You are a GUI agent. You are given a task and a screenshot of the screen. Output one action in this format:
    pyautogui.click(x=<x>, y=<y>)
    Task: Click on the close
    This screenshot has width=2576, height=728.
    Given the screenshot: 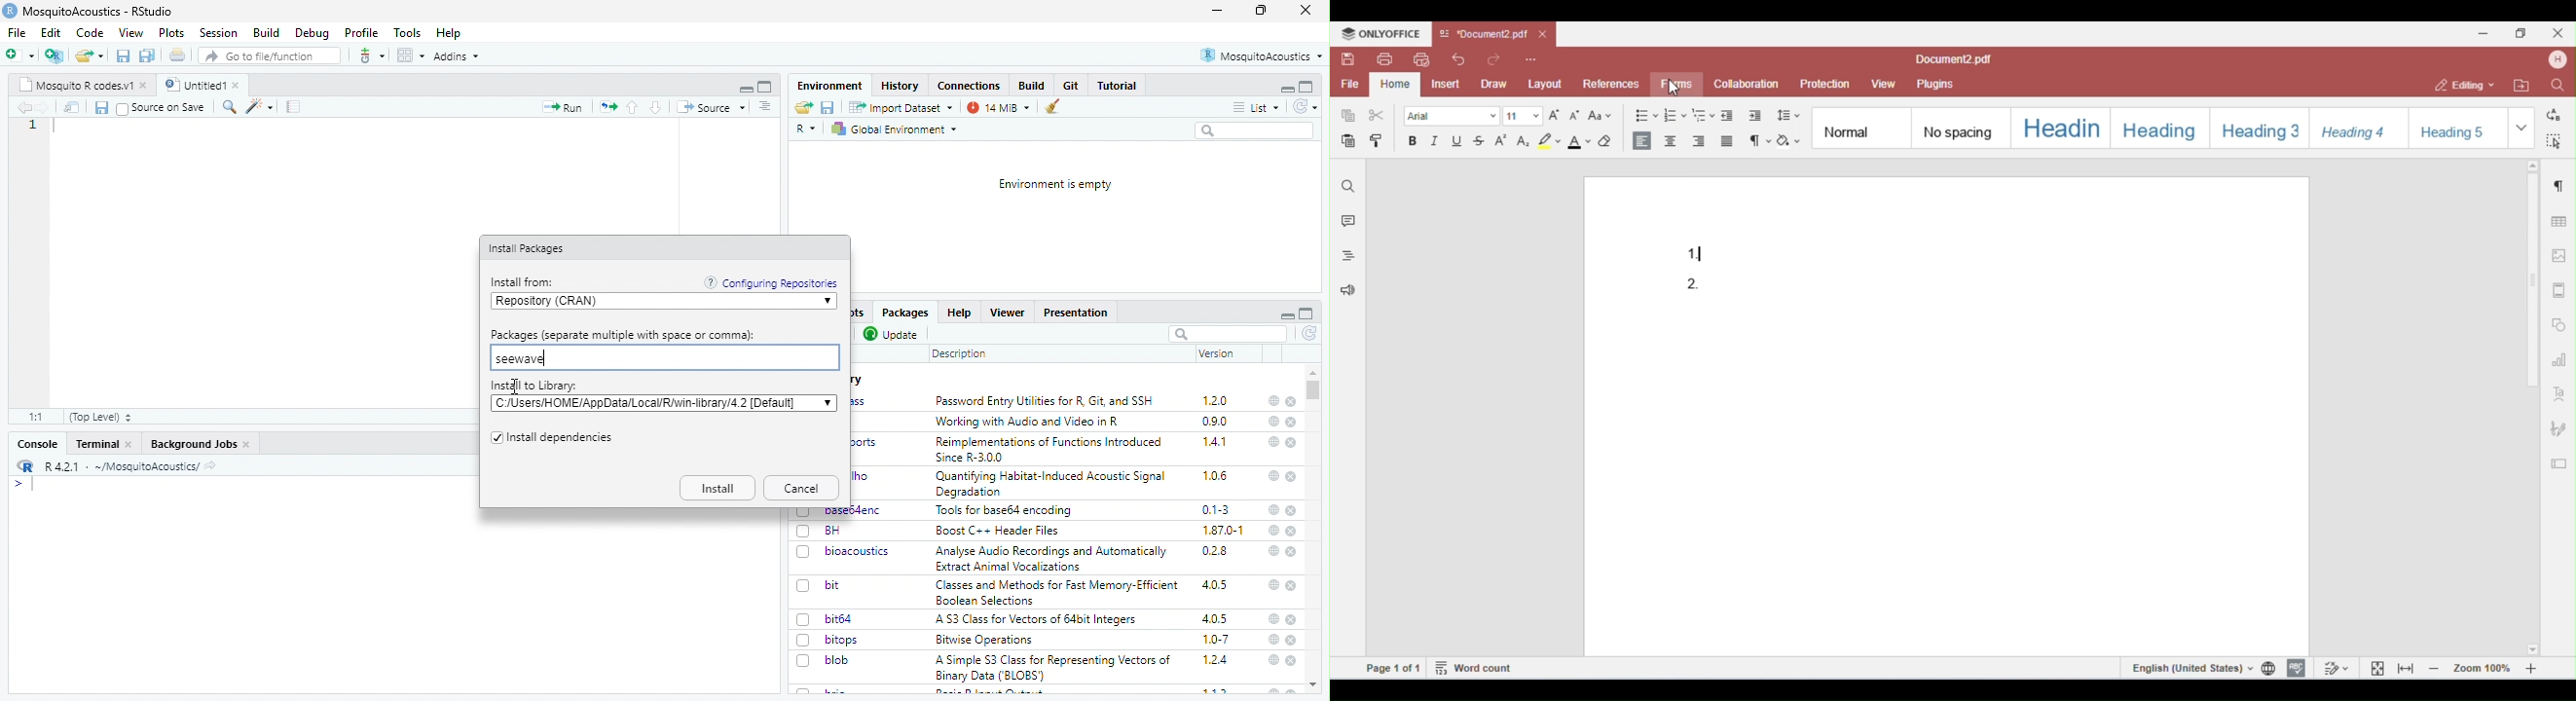 What is the action you would take?
    pyautogui.click(x=1292, y=641)
    